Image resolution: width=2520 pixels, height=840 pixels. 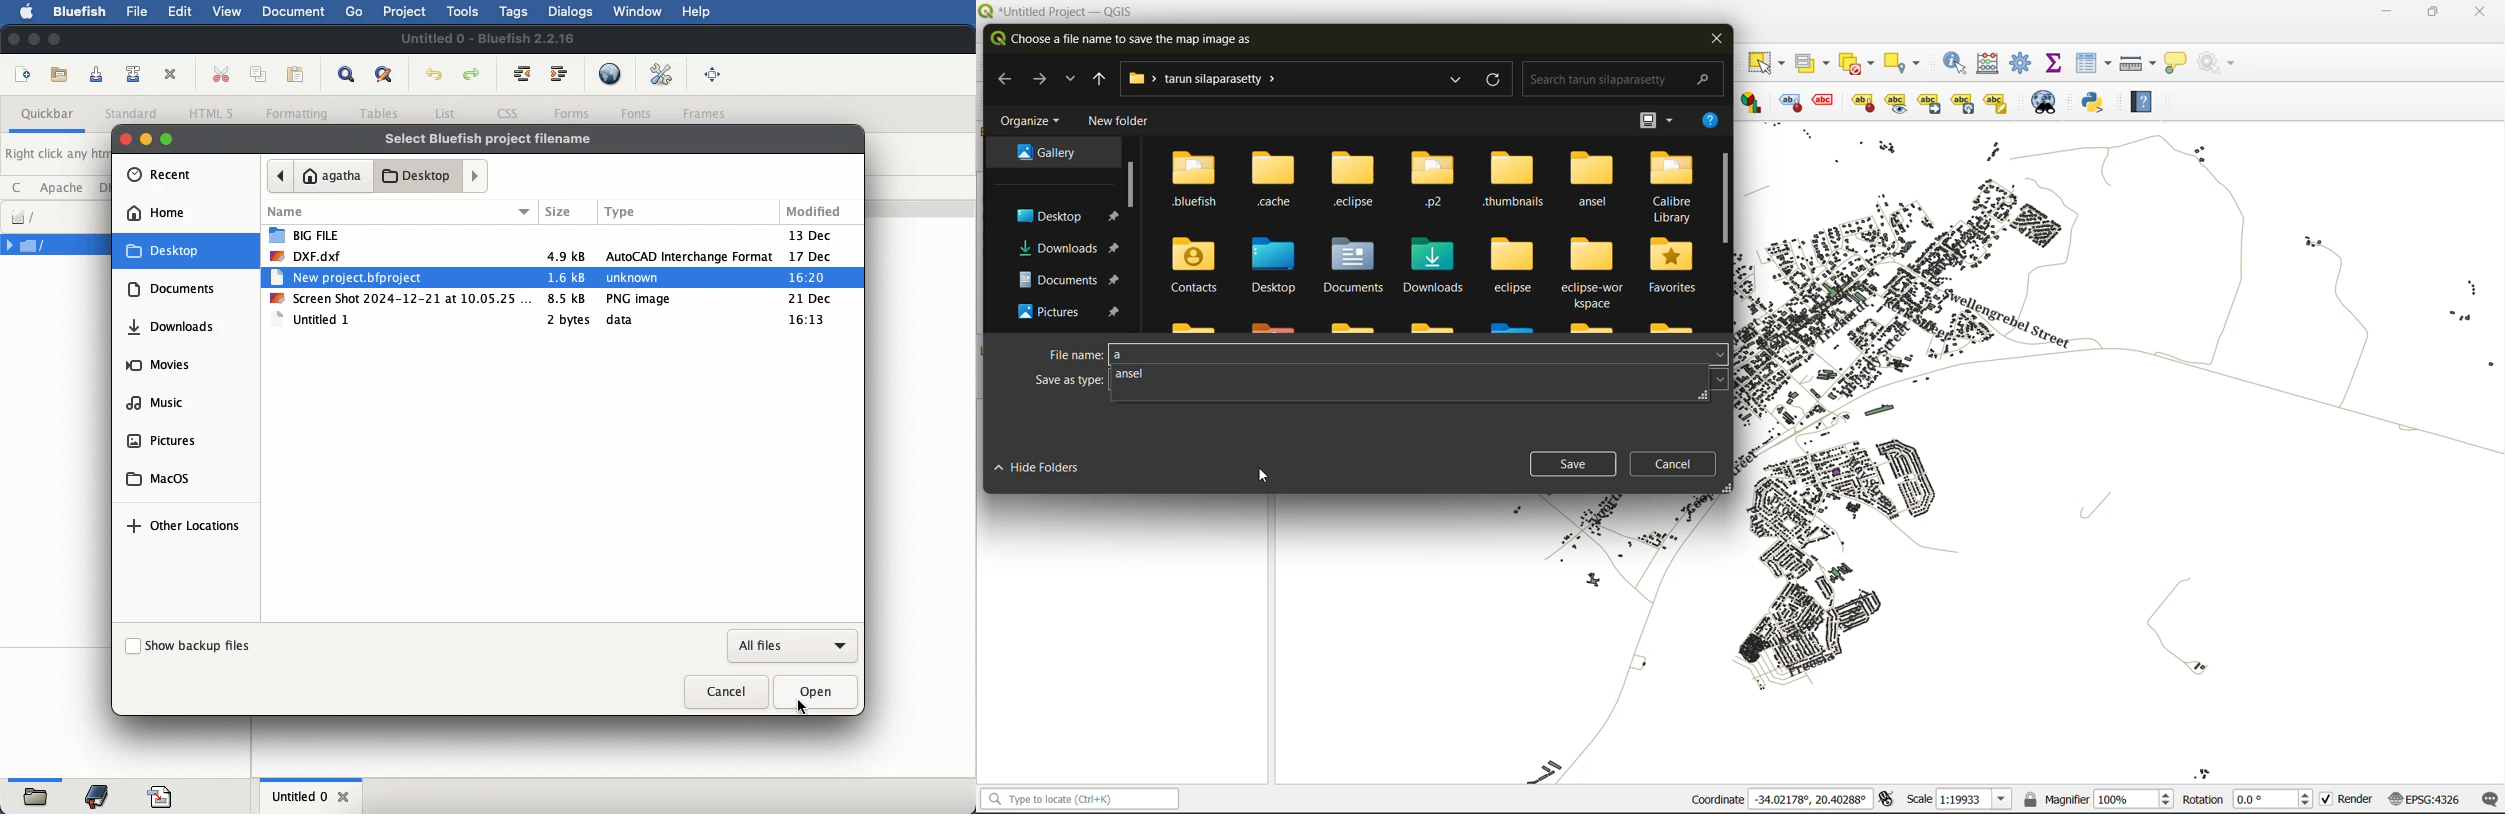 What do you see at coordinates (561, 276) in the screenshot?
I see `new project.bfprojet` at bounding box center [561, 276].